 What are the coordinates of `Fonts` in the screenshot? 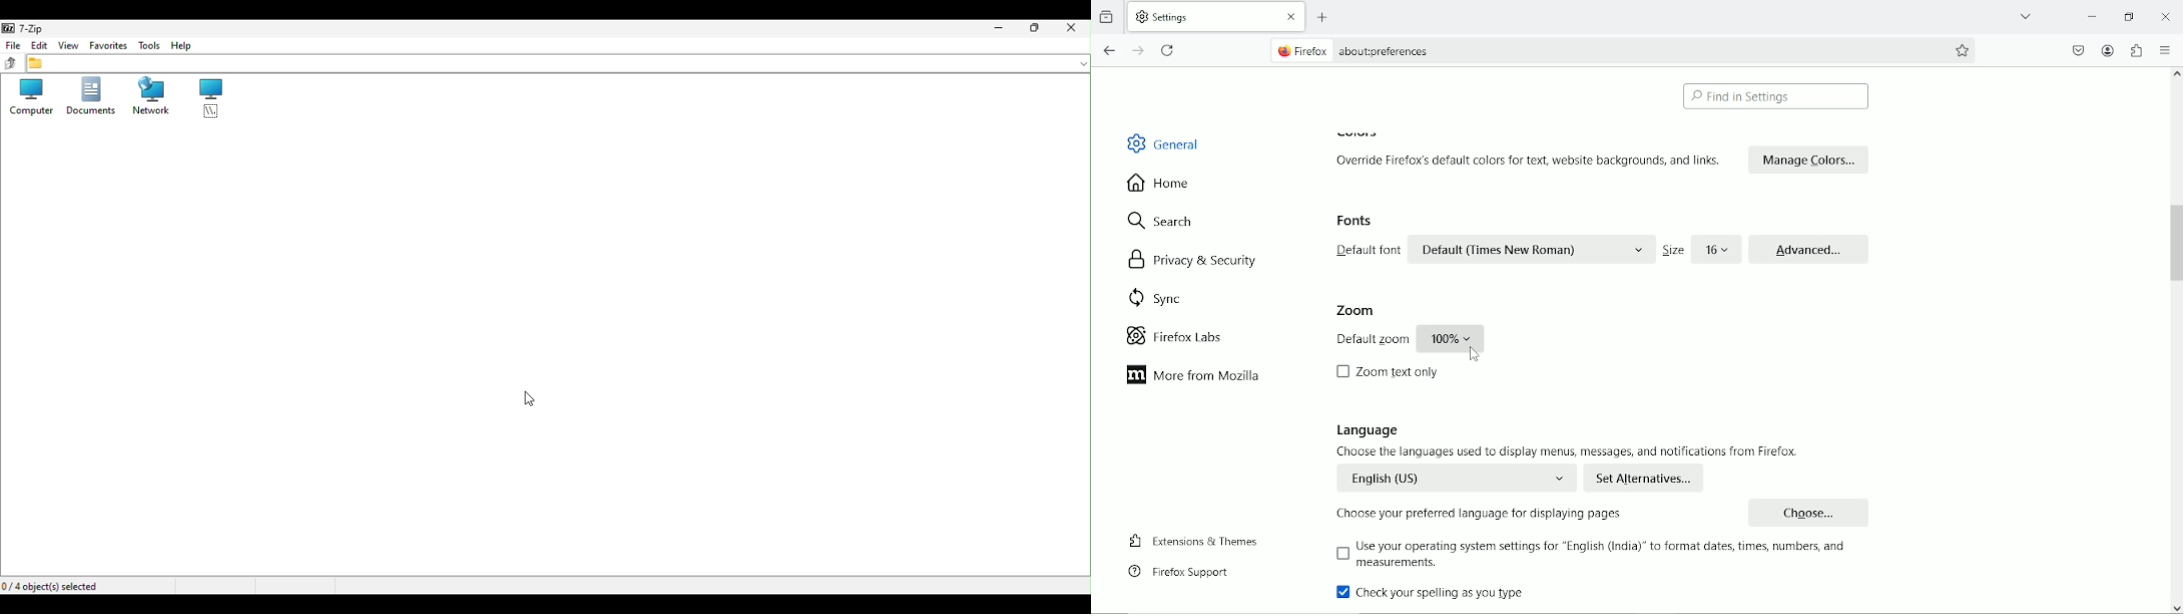 It's located at (1357, 221).